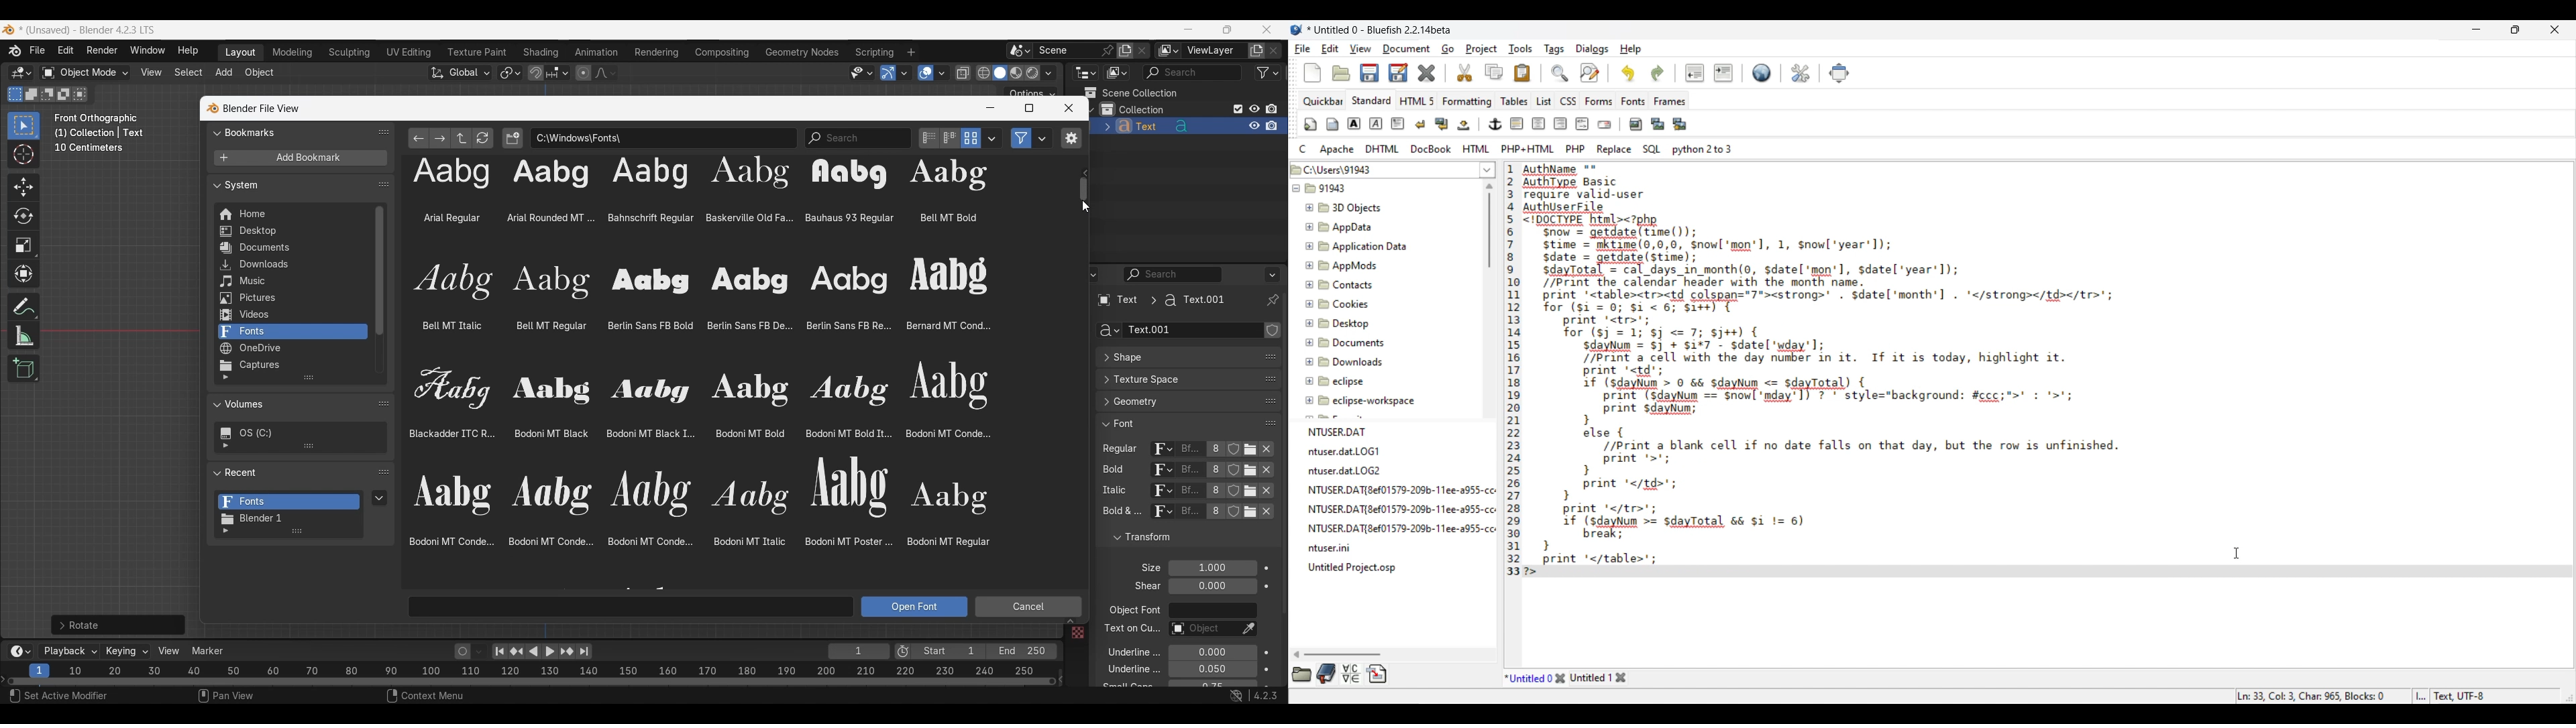 The image size is (2576, 728). Describe the element at coordinates (903, 652) in the screenshot. I see `Use preview range` at that location.